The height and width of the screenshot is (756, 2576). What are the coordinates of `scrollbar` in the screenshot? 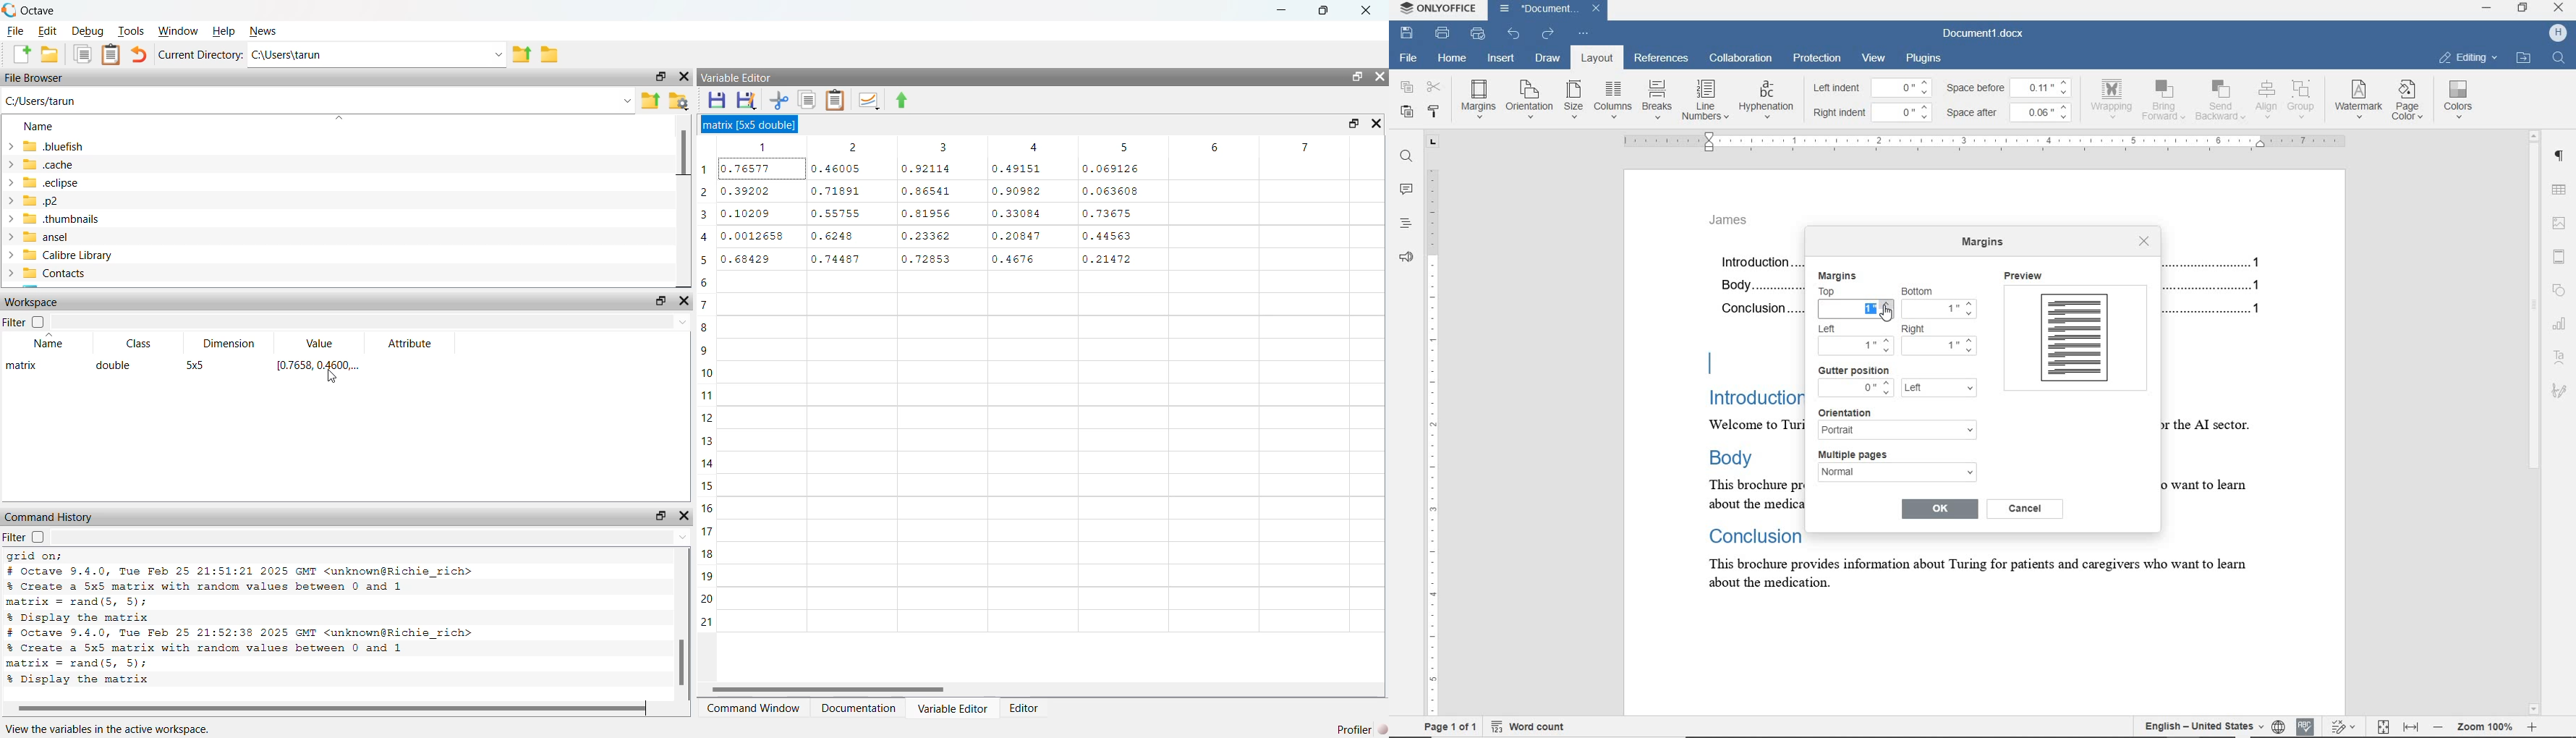 It's located at (2535, 423).